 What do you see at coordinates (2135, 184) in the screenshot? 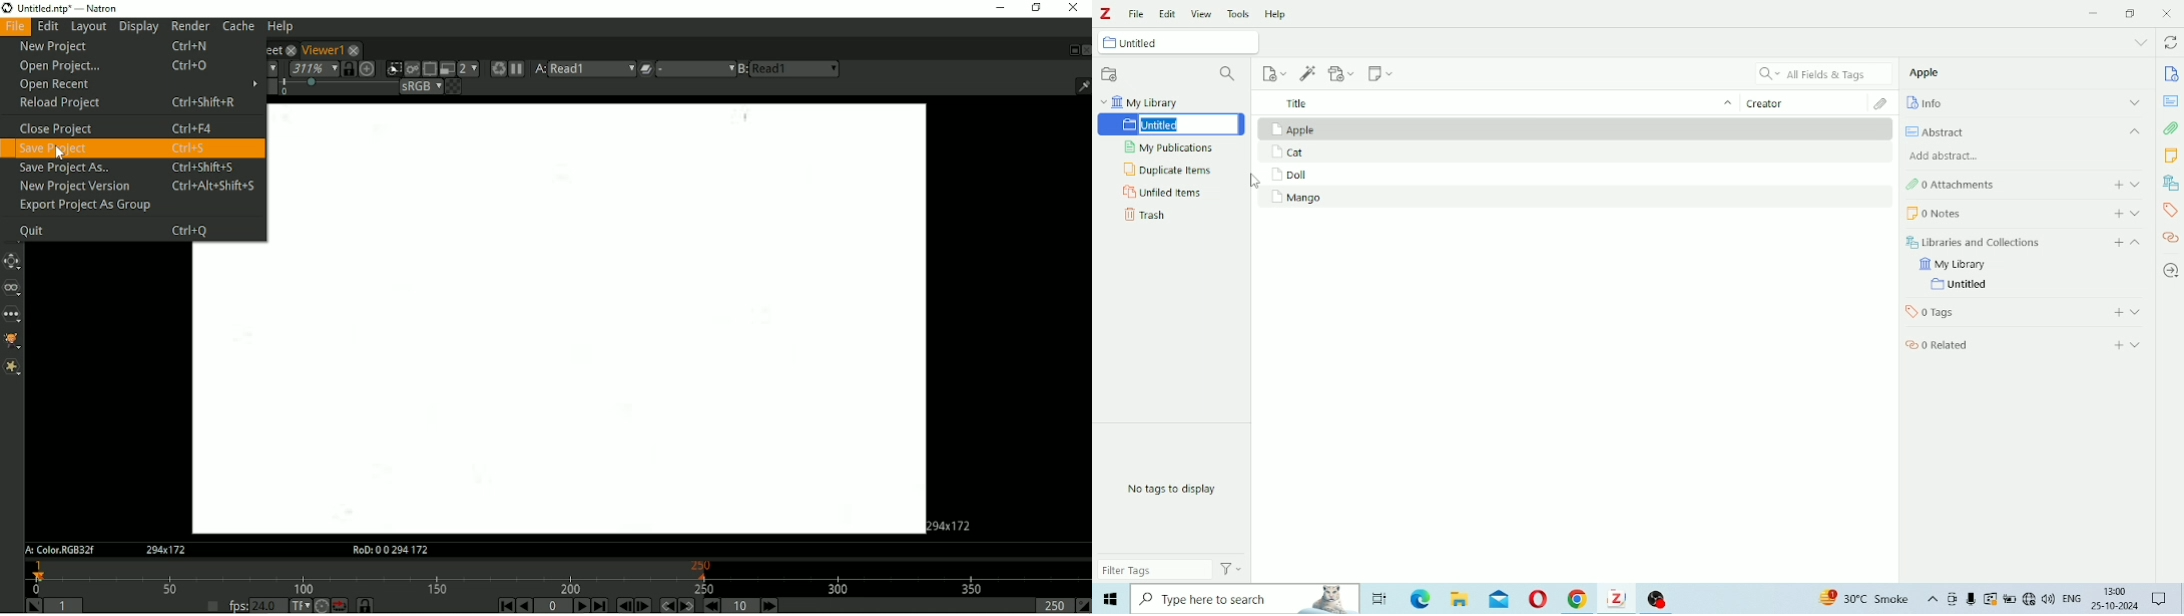
I see `Expand section` at bounding box center [2135, 184].